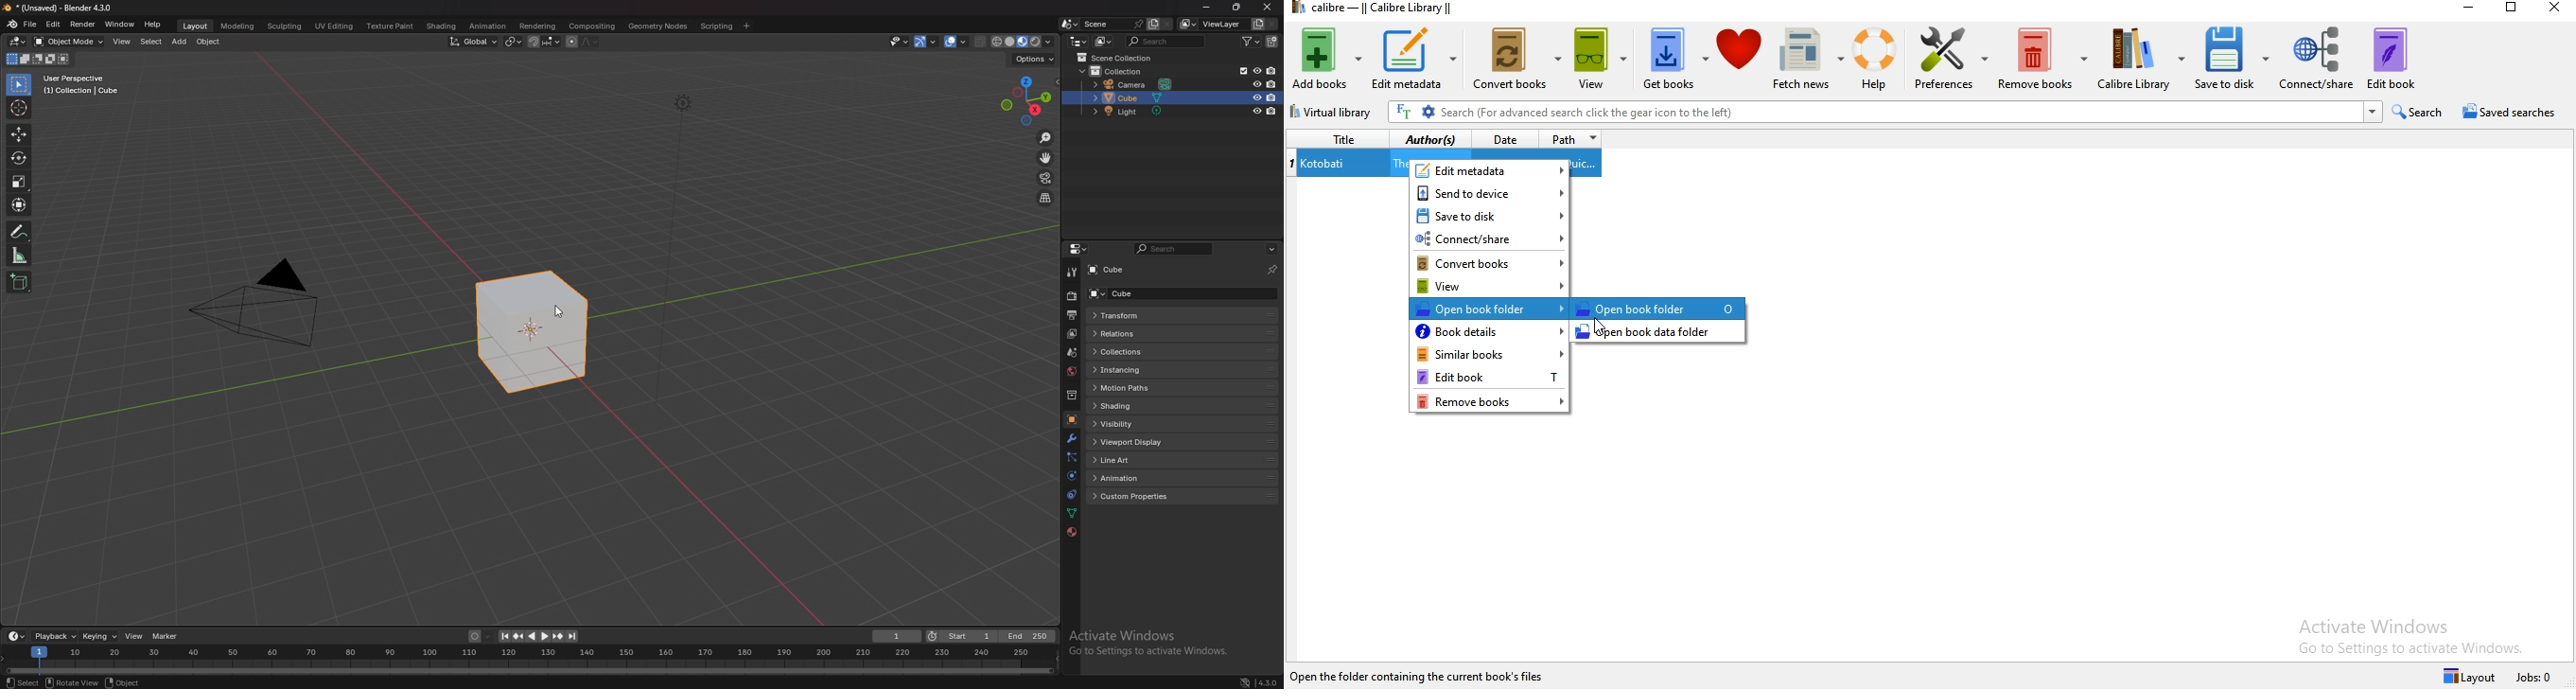  Describe the element at coordinates (122, 41) in the screenshot. I see `view` at that location.